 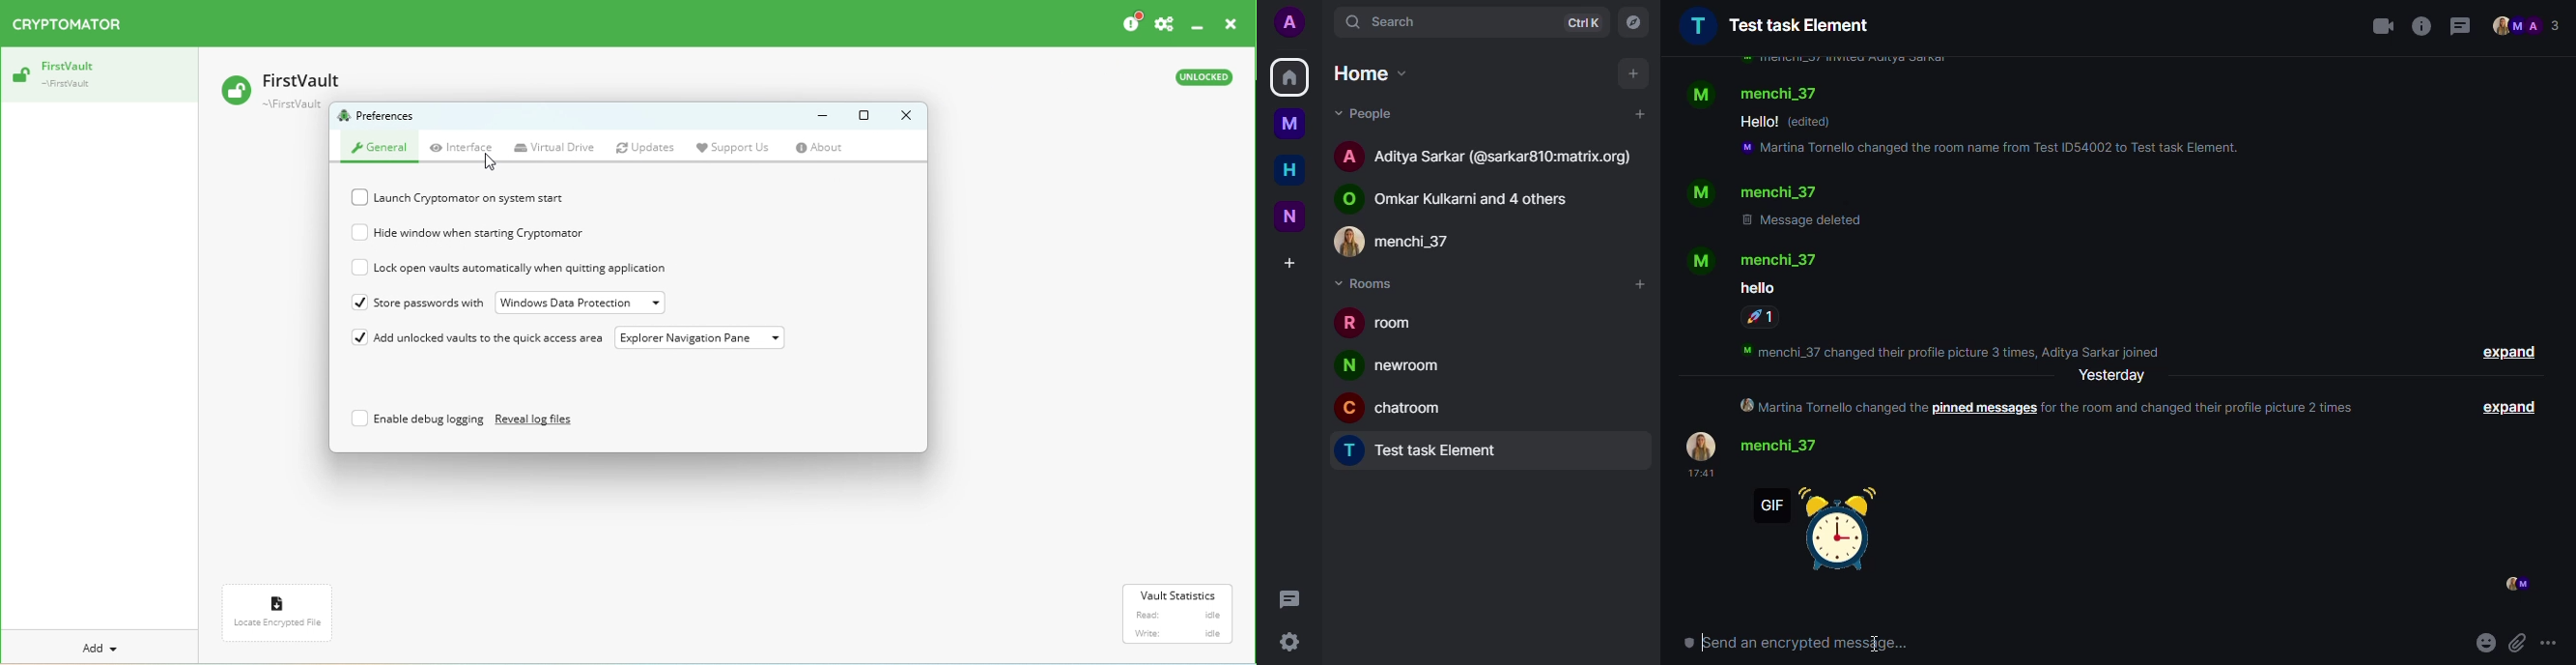 I want to click on explore rooms, so click(x=1632, y=21).